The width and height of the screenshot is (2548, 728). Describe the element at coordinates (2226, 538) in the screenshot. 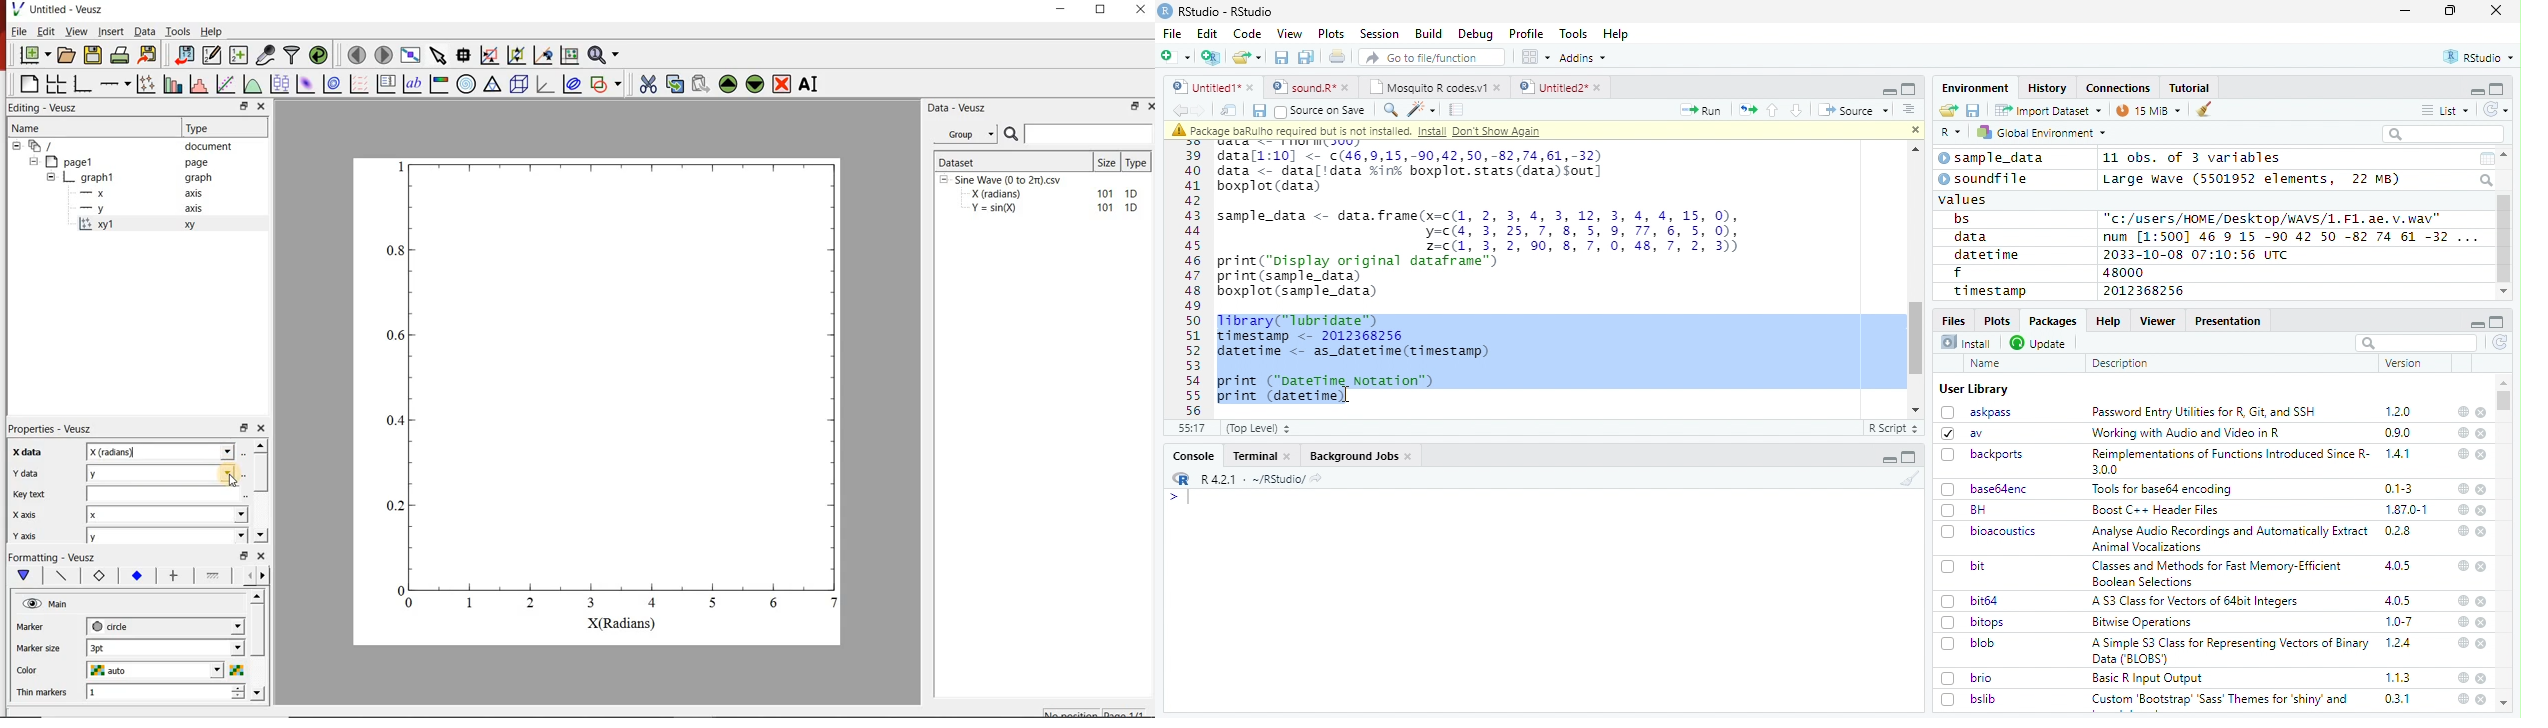

I see `Analyse Audio Recordings and Automatically ExtractAnimal Vocalizations` at that location.